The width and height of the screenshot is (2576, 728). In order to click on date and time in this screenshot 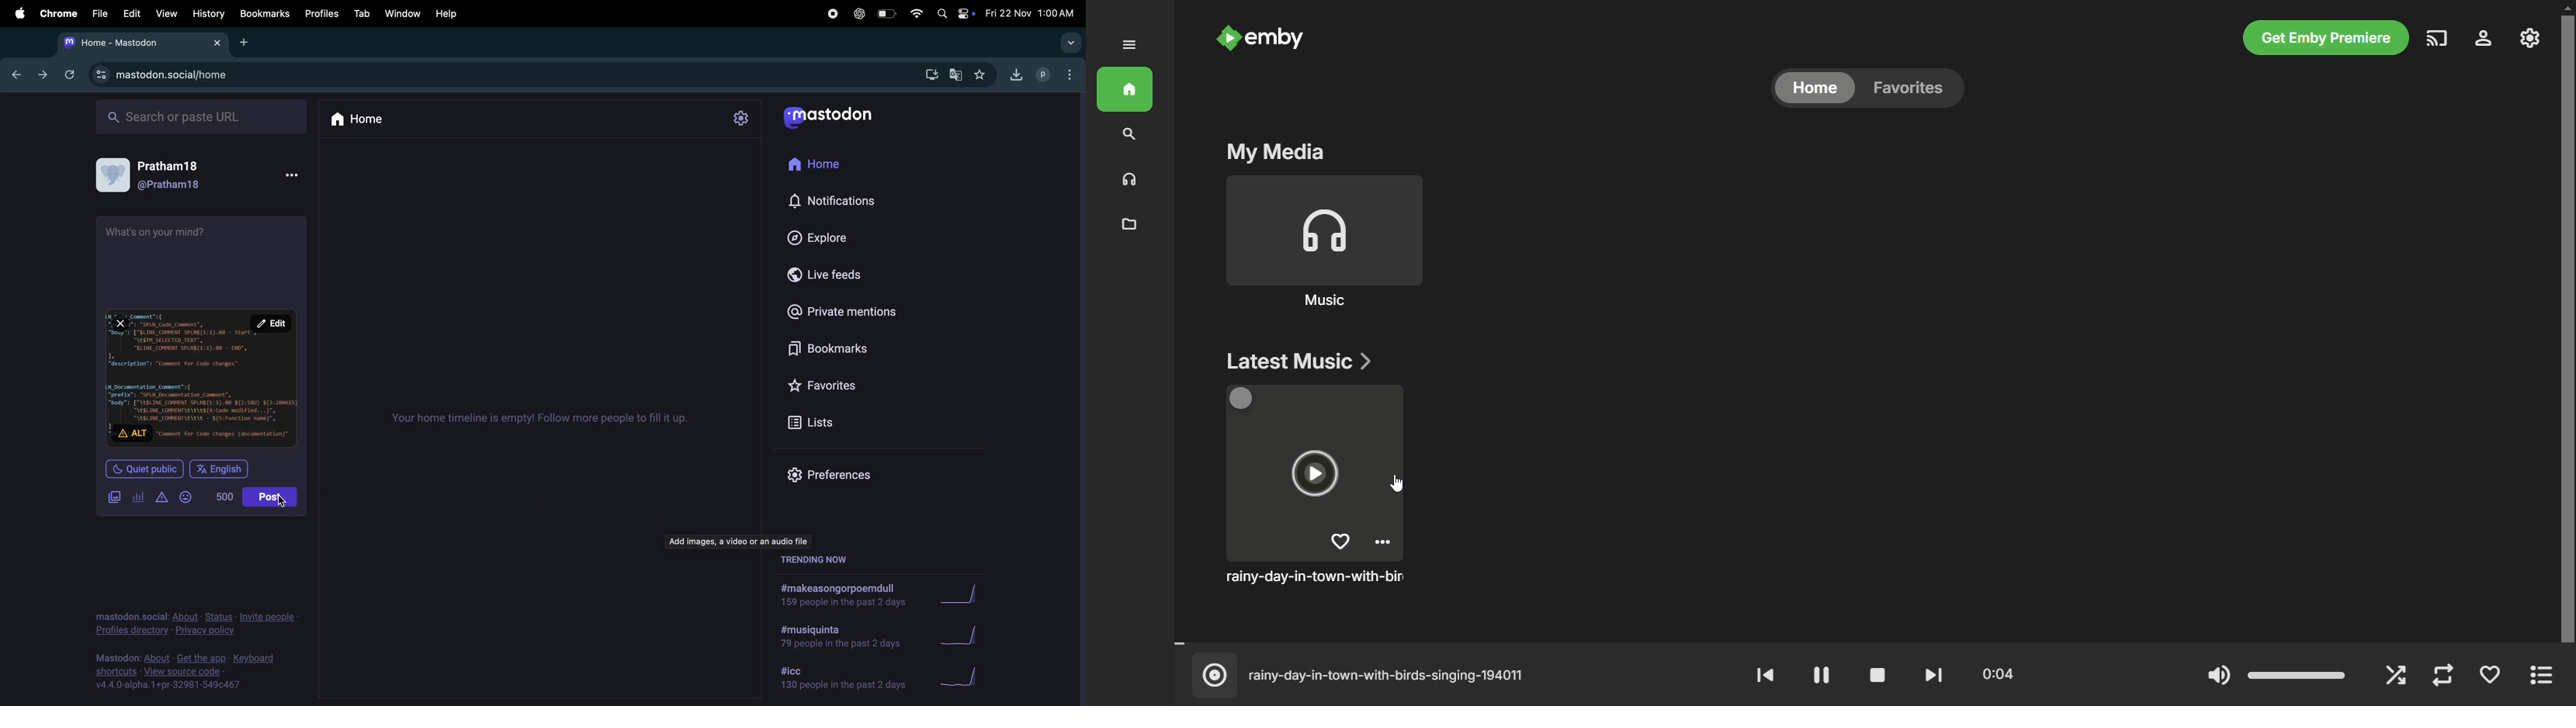, I will do `click(1032, 11)`.